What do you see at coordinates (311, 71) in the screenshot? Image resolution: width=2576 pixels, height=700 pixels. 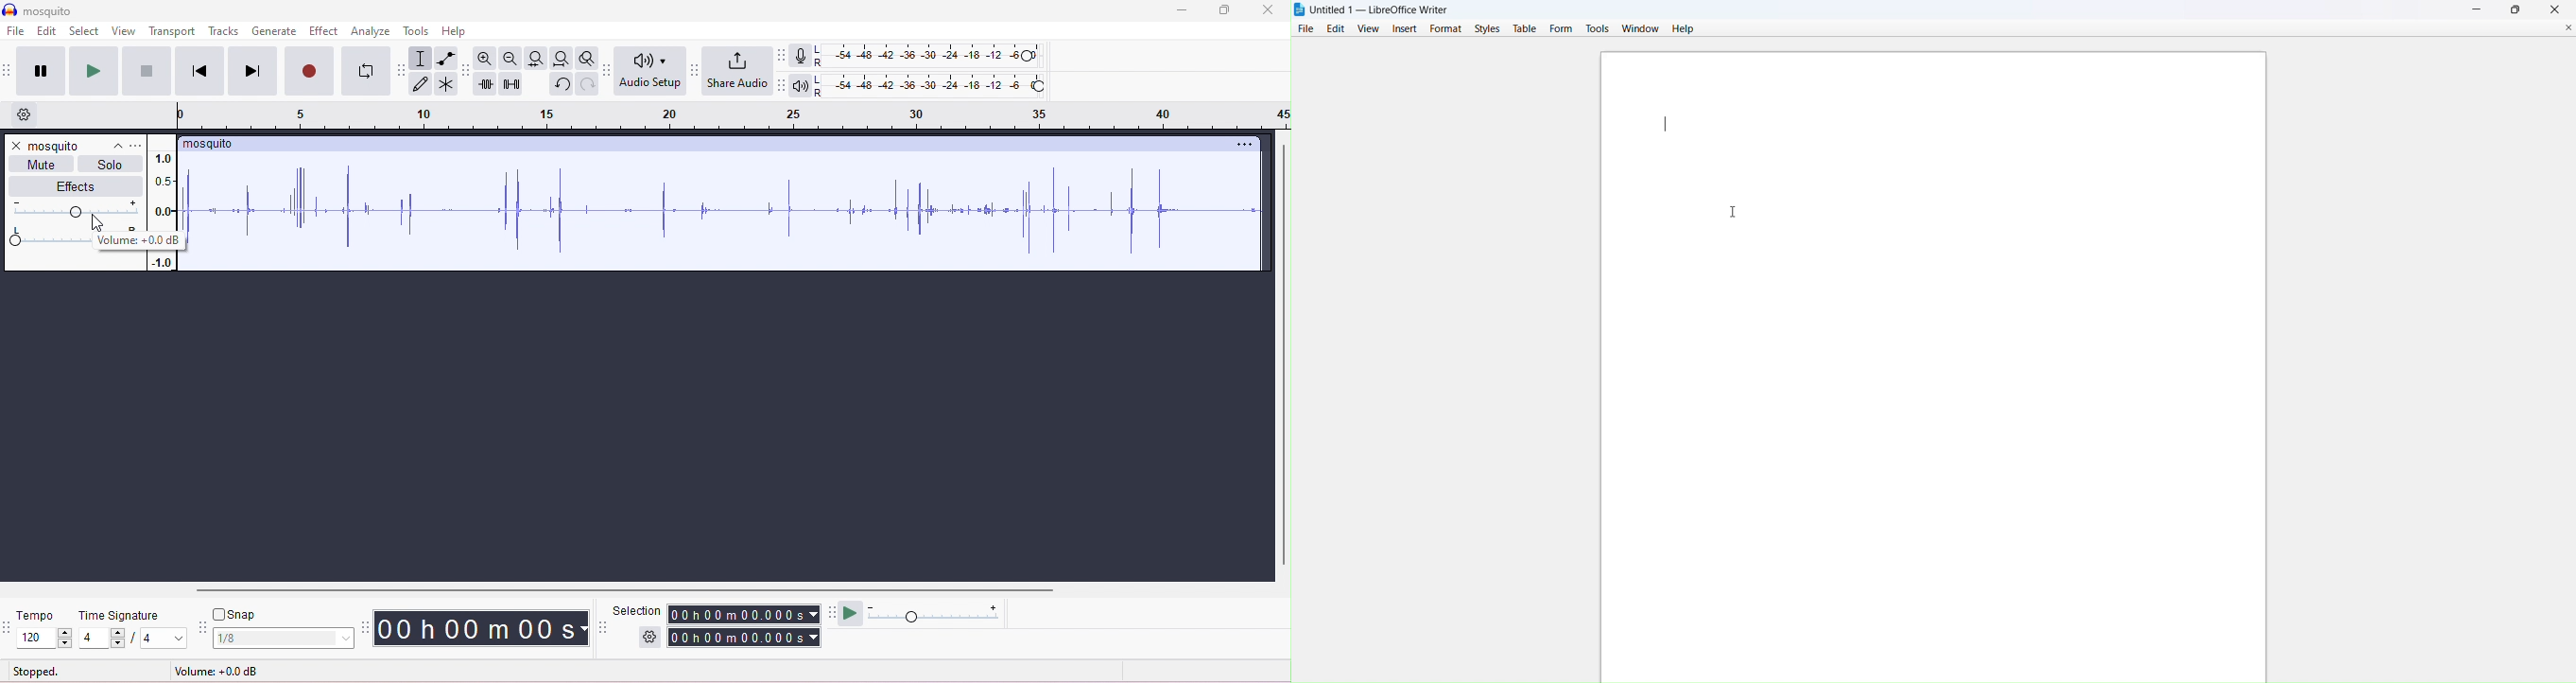 I see `record` at bounding box center [311, 71].